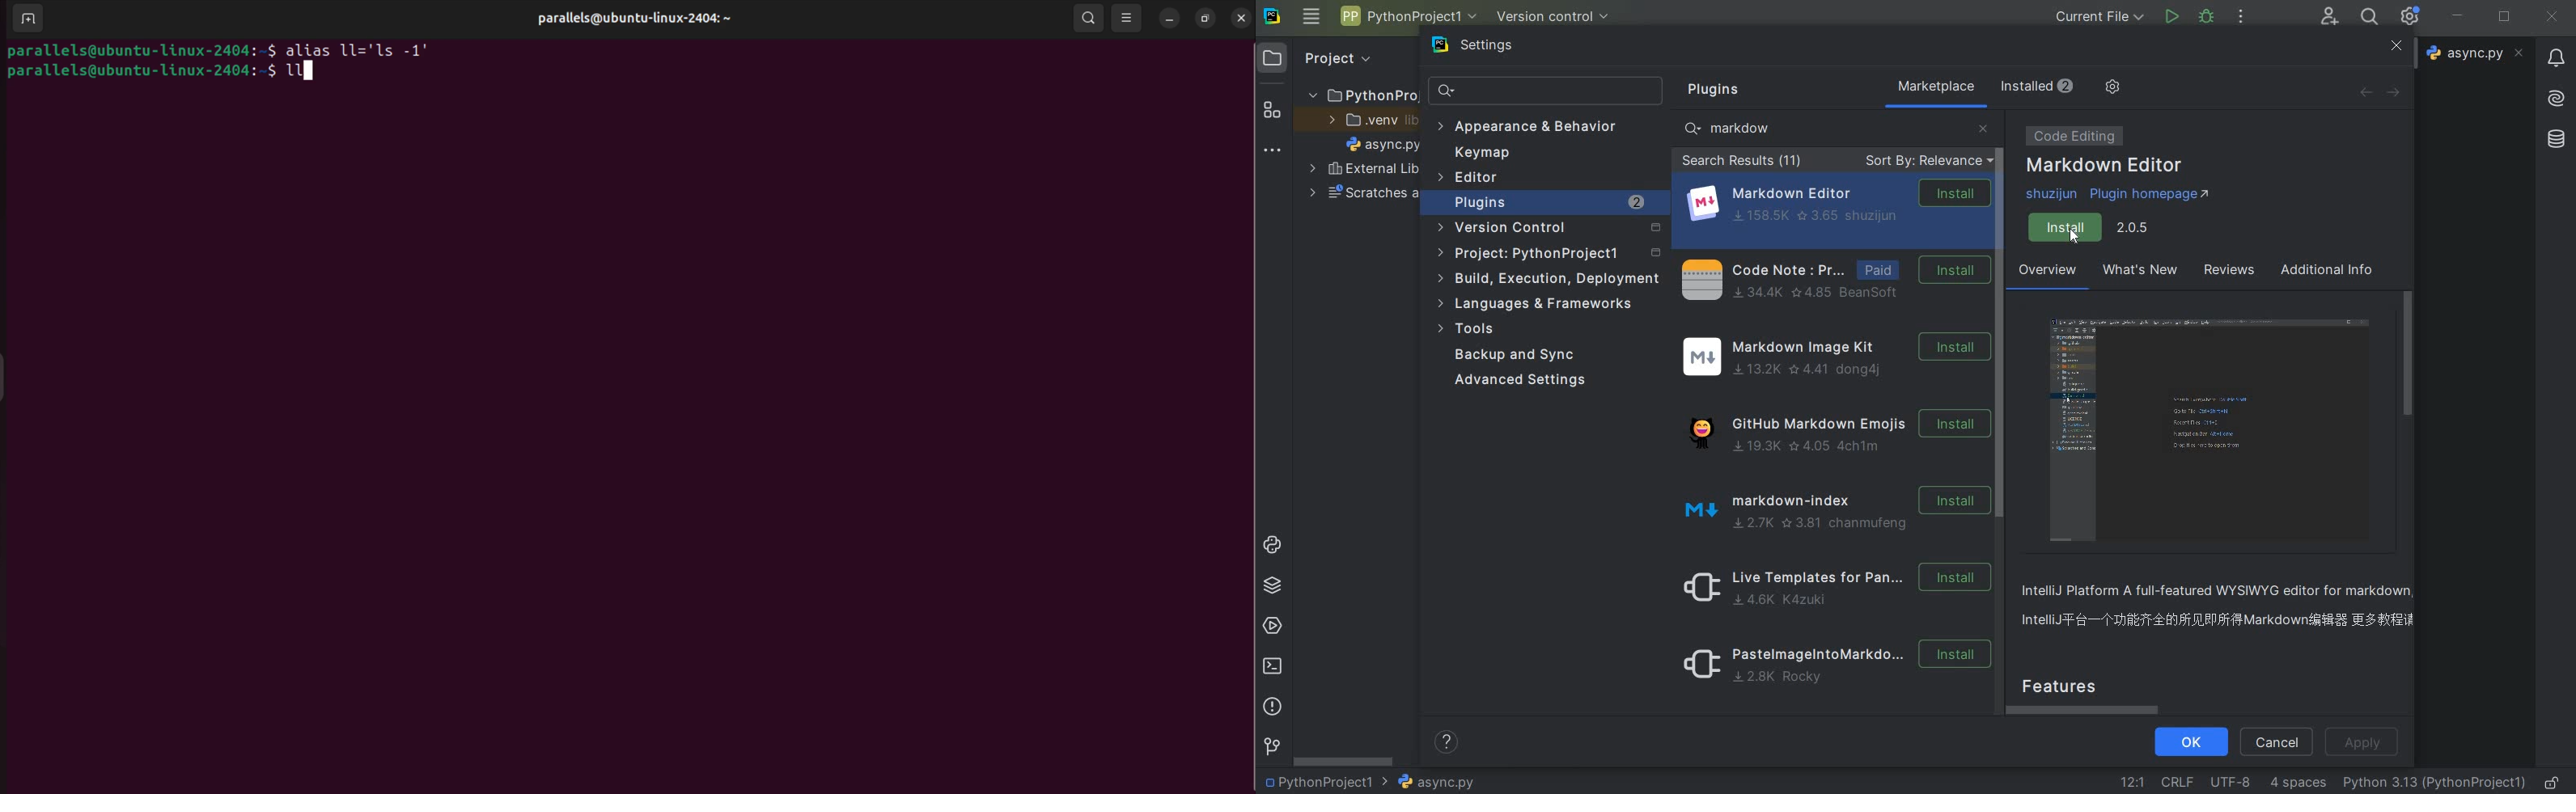 This screenshot has width=2576, height=812. Describe the element at coordinates (2095, 228) in the screenshot. I see `install` at that location.